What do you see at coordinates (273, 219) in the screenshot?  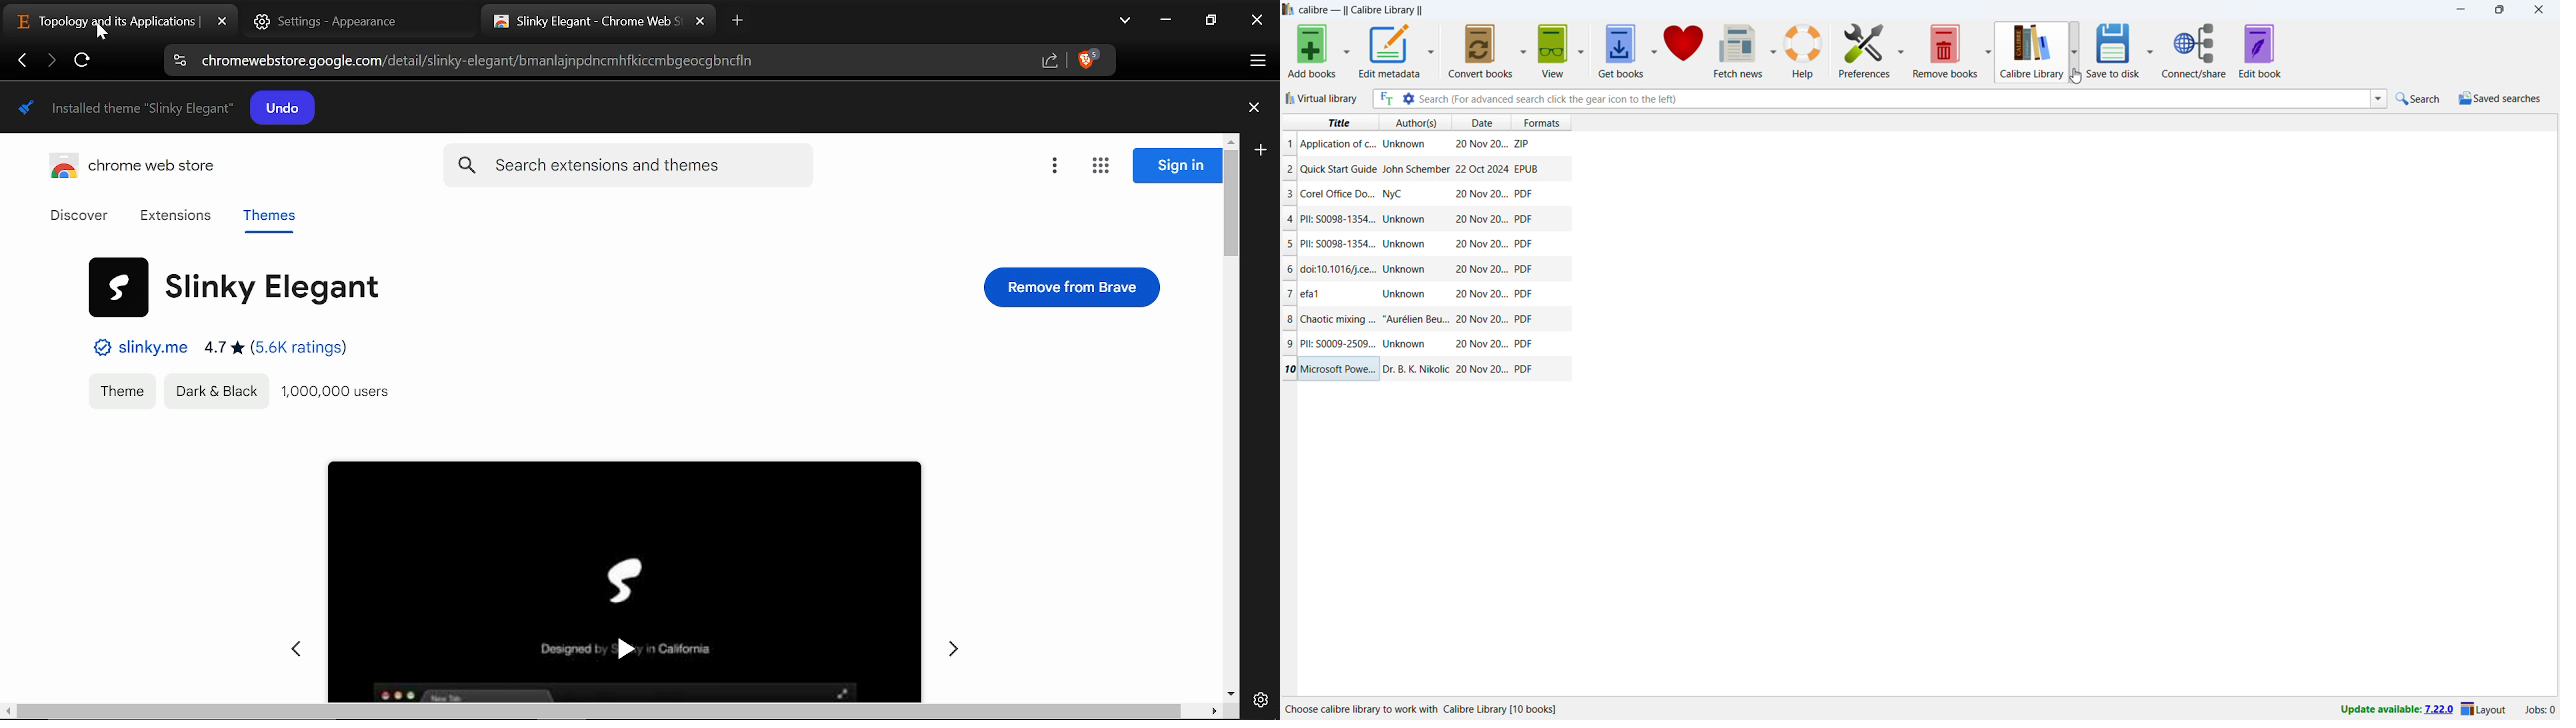 I see `Themes` at bounding box center [273, 219].